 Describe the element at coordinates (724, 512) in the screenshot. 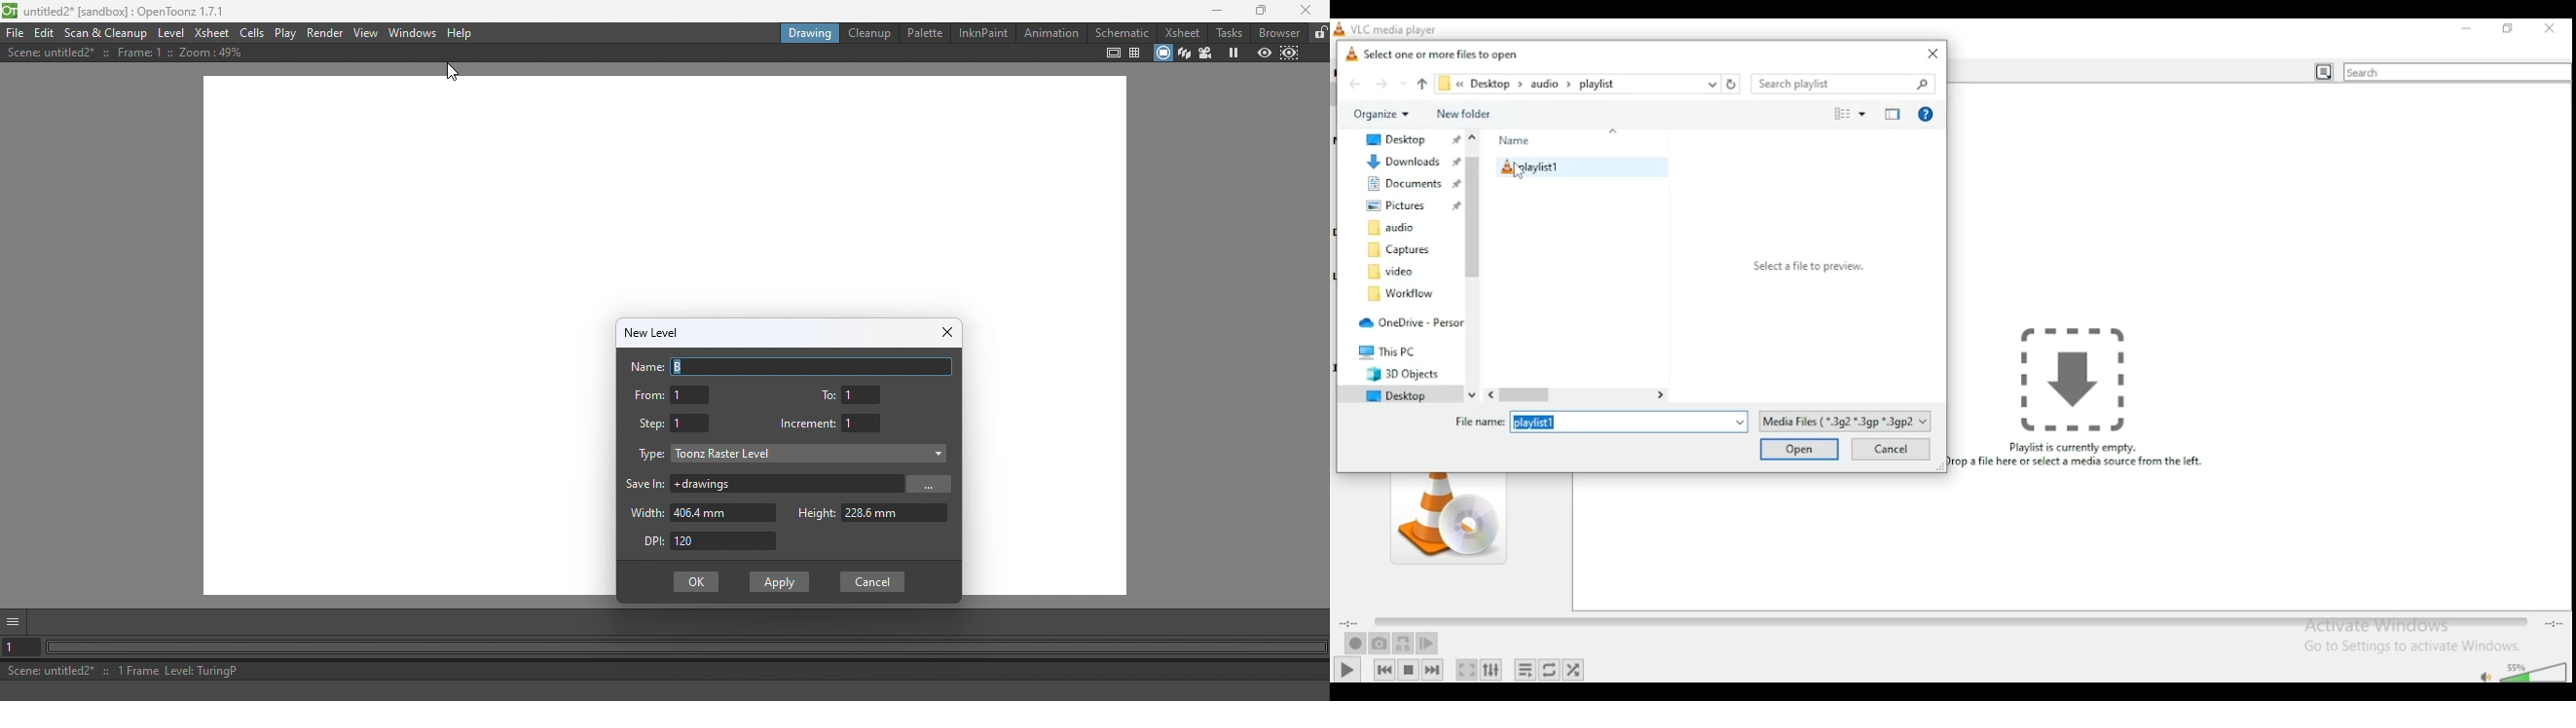

I see `Width` at that location.